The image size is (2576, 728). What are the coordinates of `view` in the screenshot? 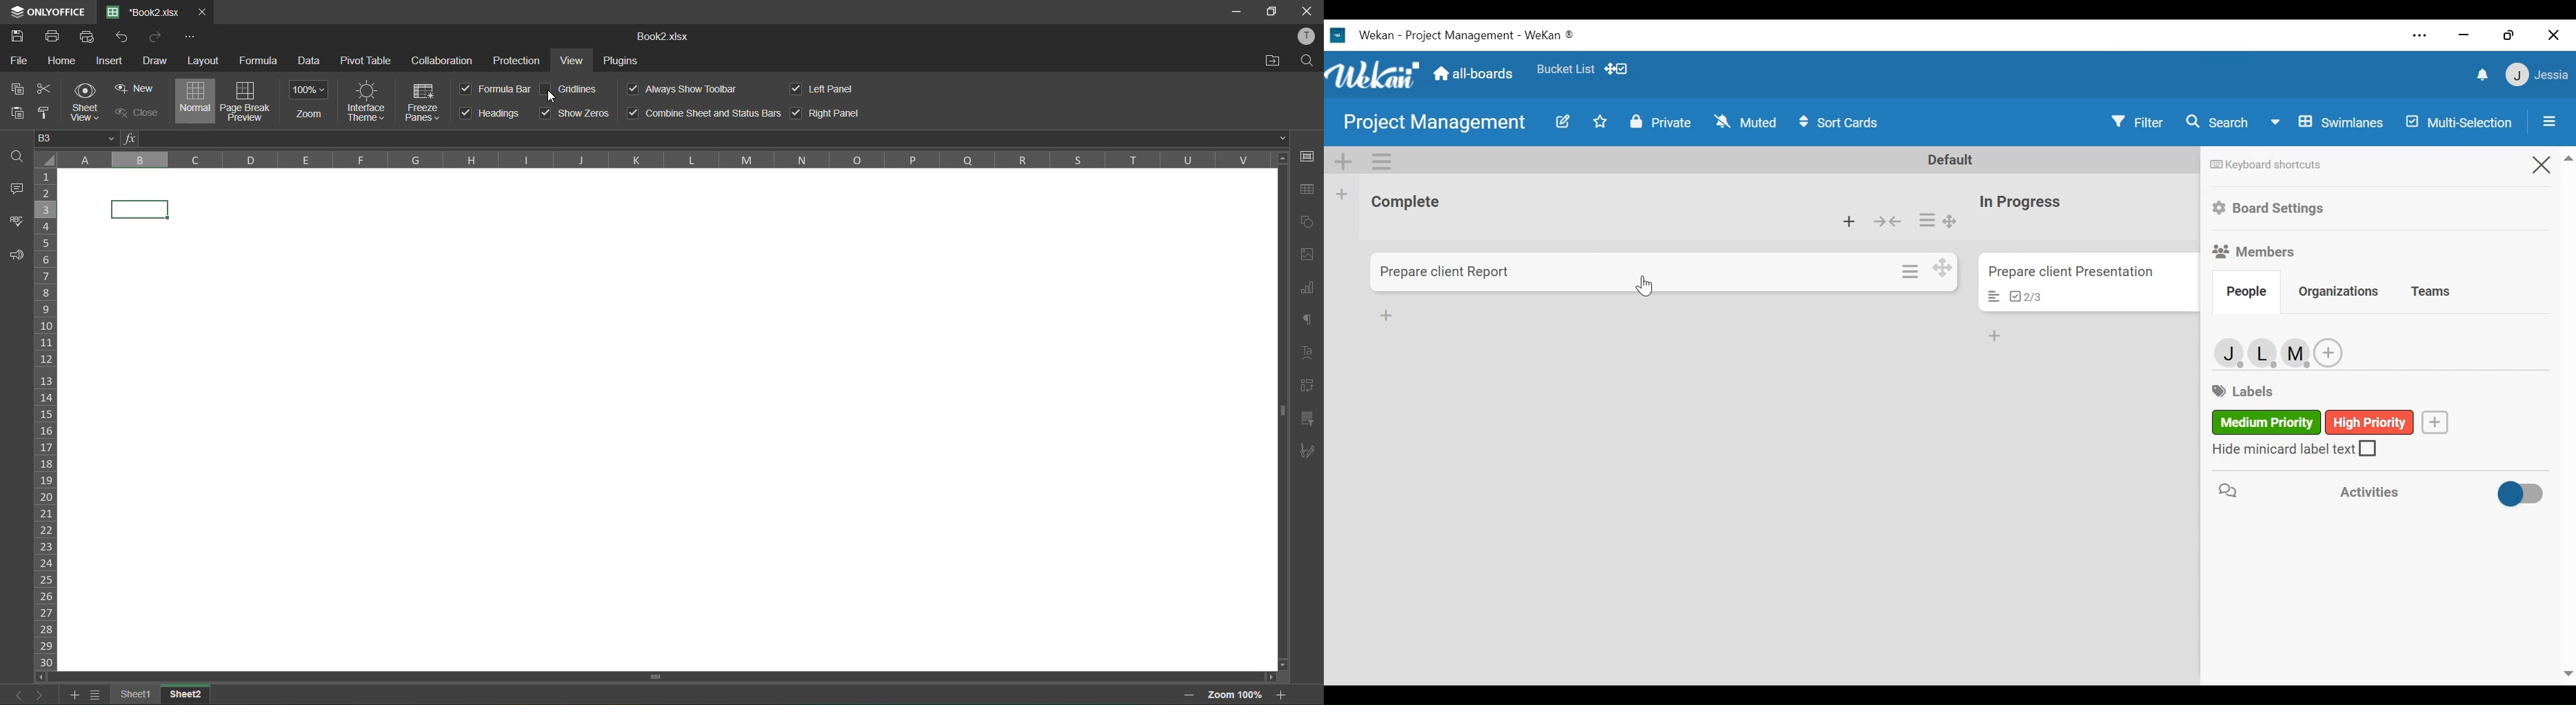 It's located at (574, 61).